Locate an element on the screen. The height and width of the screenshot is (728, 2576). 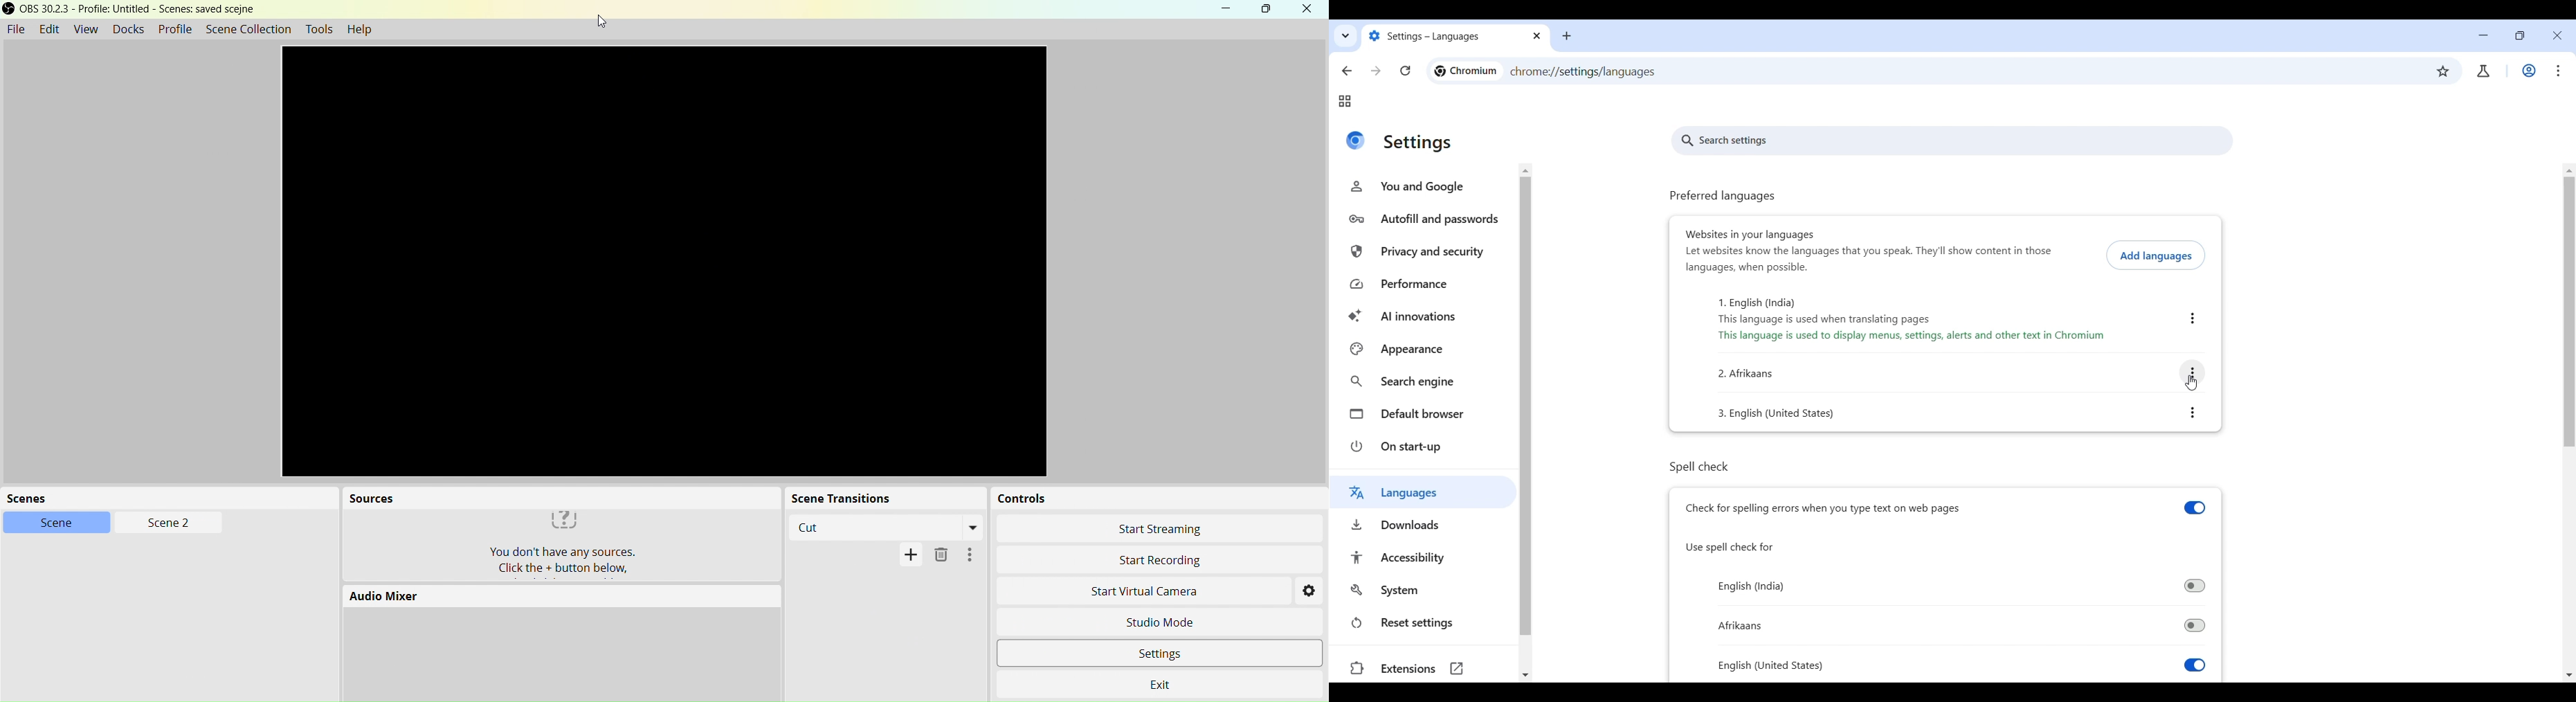
SceneCollection is located at coordinates (251, 29).